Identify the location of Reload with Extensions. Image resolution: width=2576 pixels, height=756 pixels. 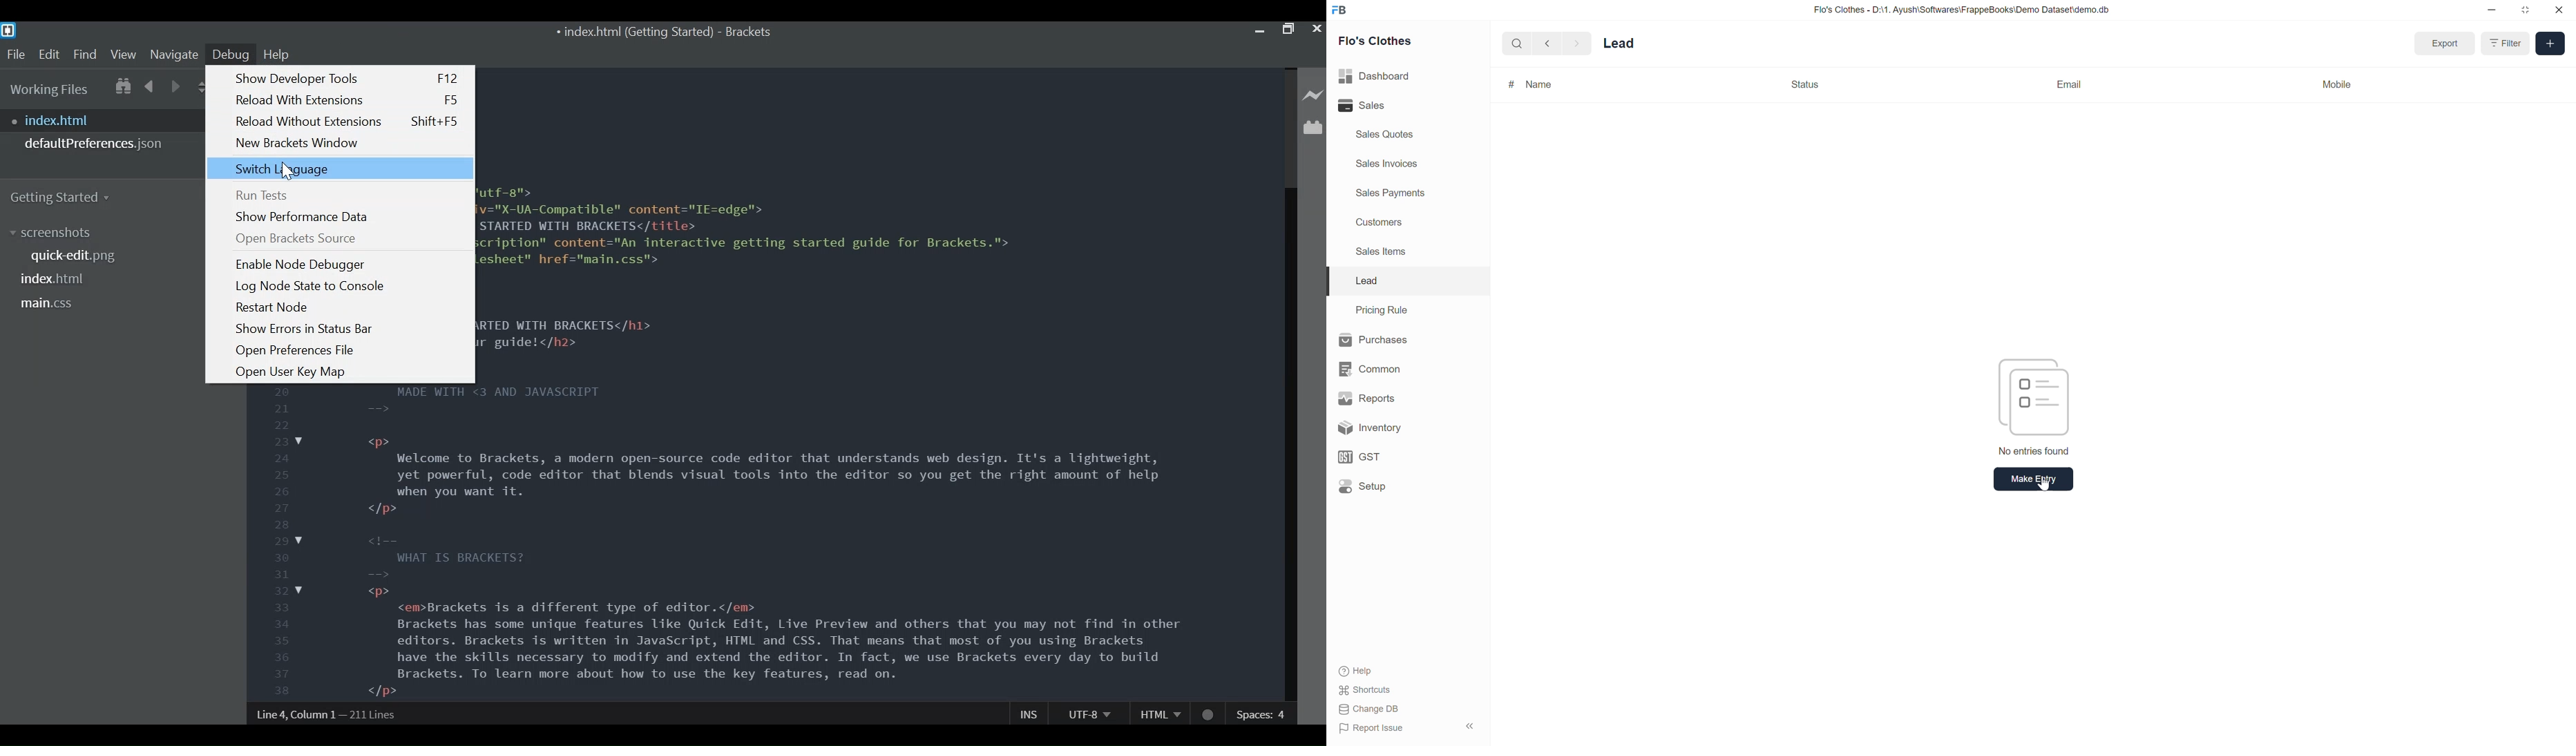
(347, 101).